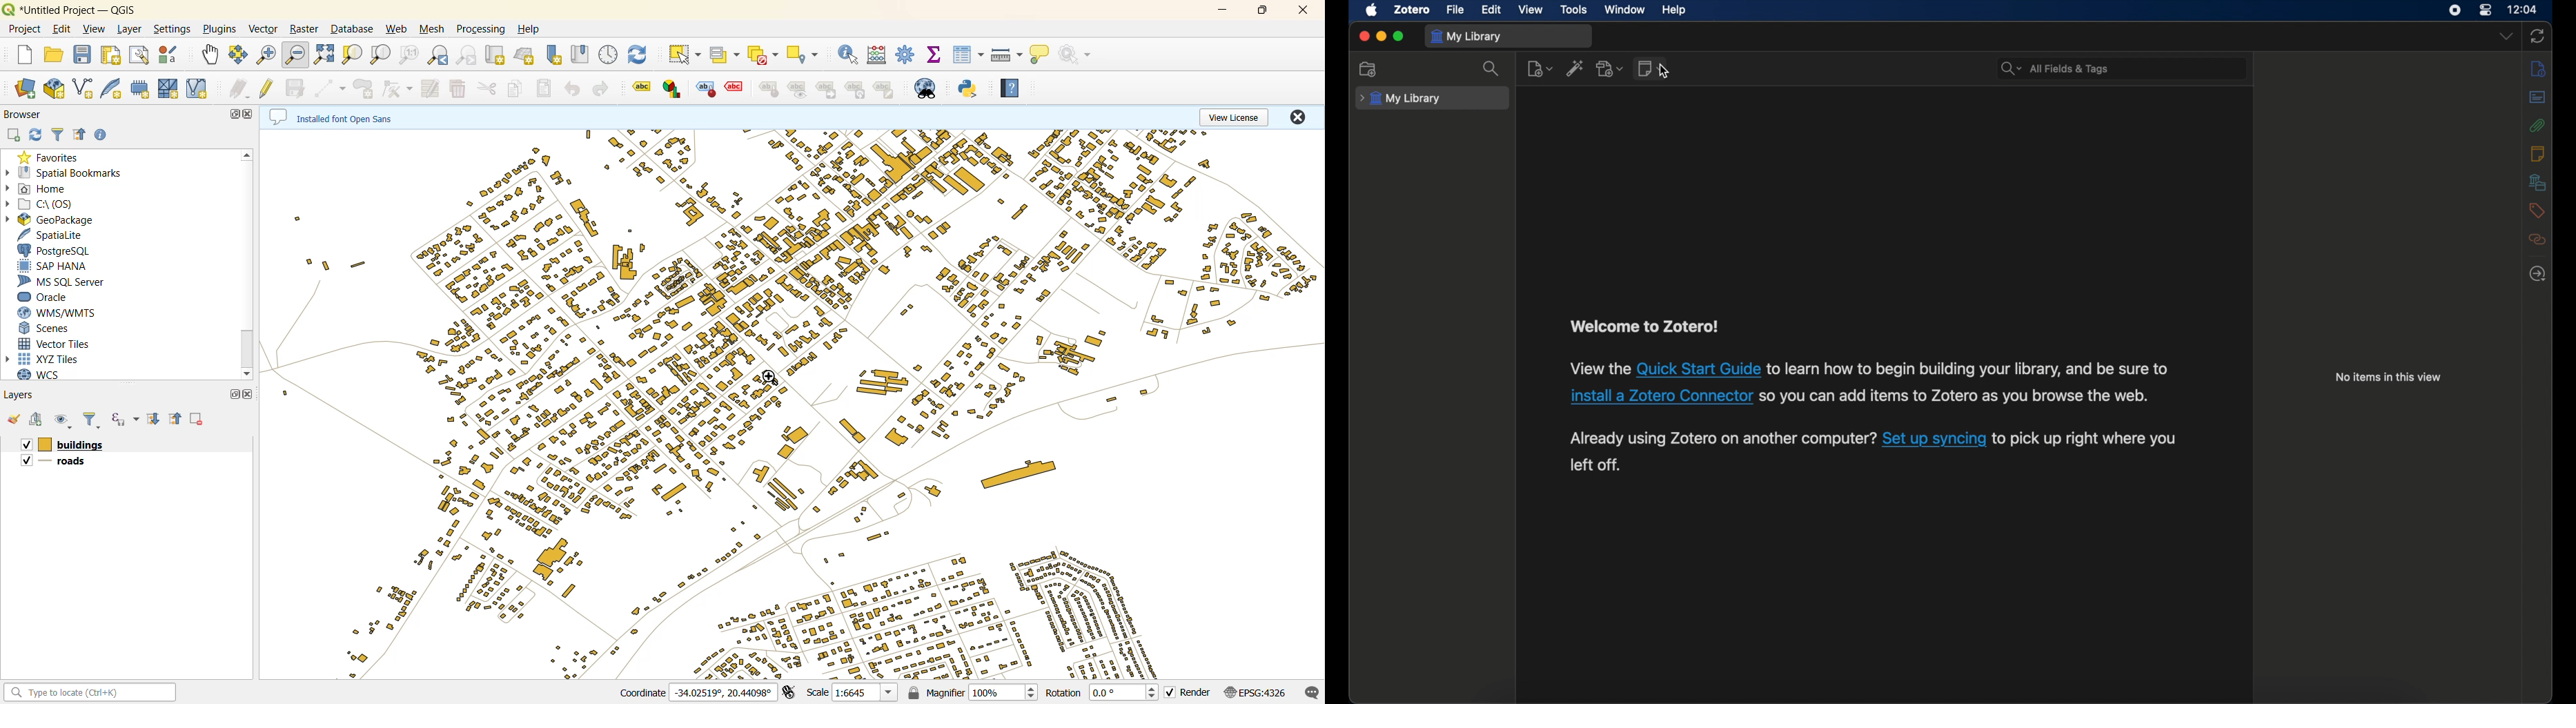 This screenshot has height=728, width=2576. What do you see at coordinates (1039, 57) in the screenshot?
I see `show tips` at bounding box center [1039, 57].